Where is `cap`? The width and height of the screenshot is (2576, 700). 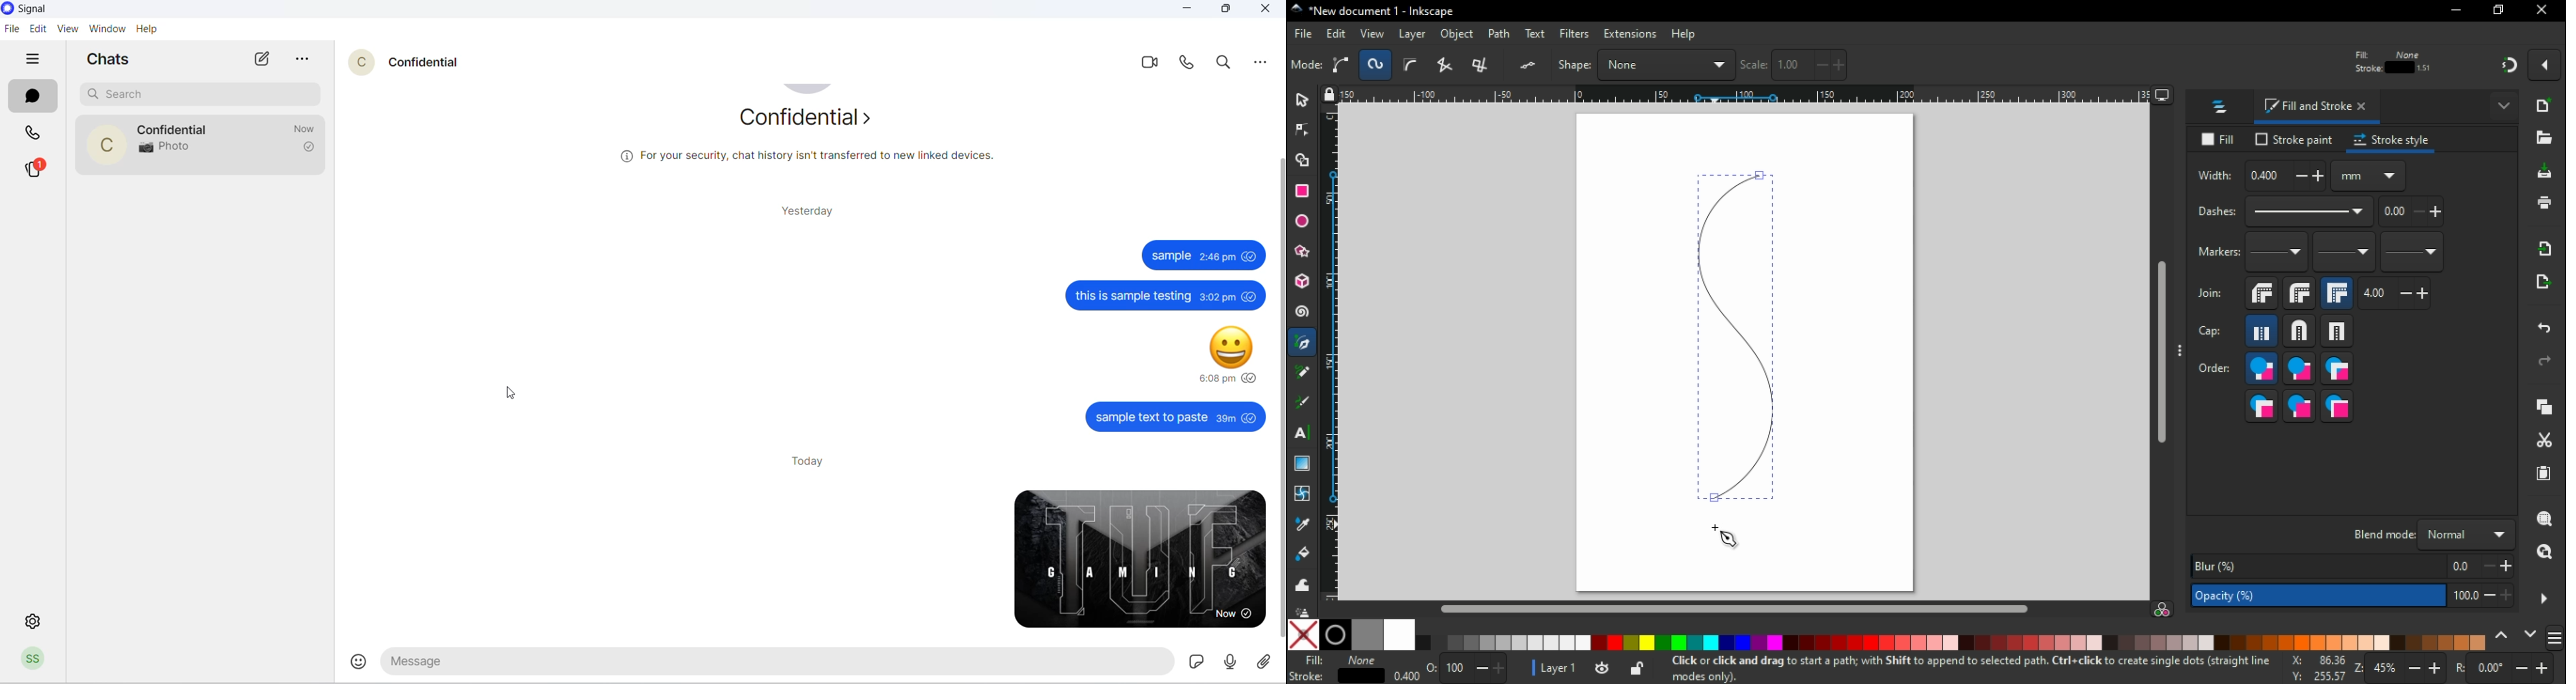
cap is located at coordinates (2215, 334).